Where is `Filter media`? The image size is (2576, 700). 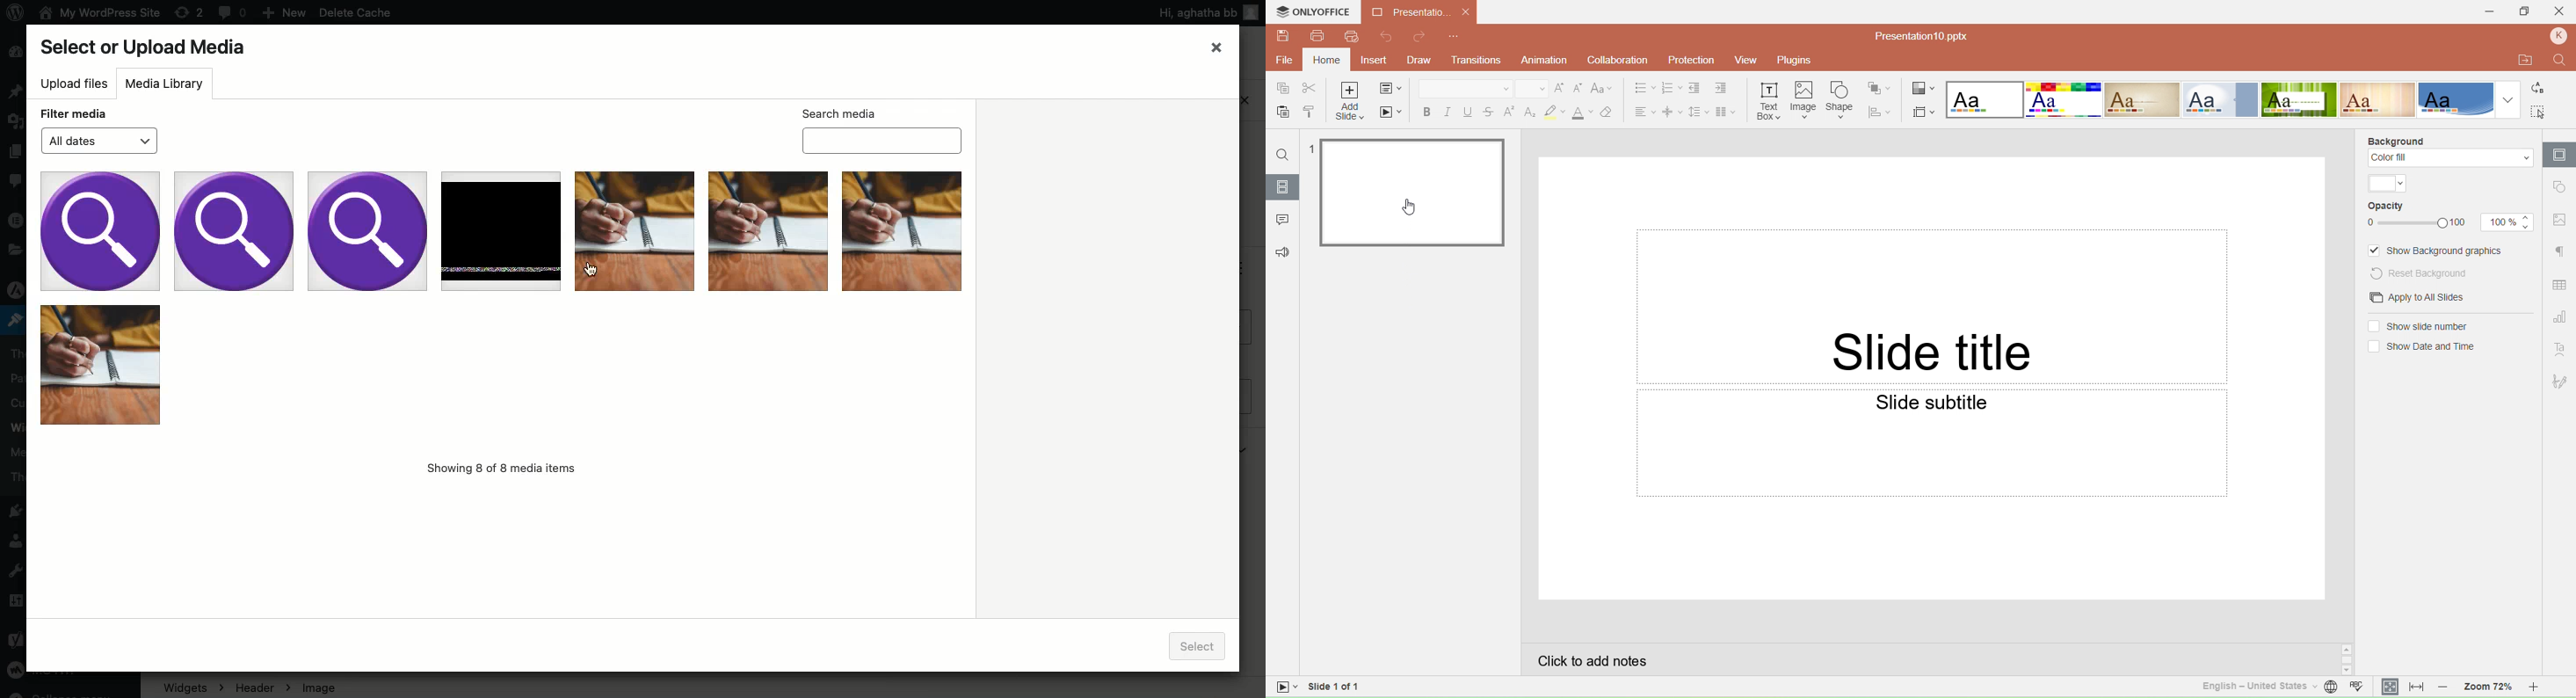
Filter media is located at coordinates (75, 113).